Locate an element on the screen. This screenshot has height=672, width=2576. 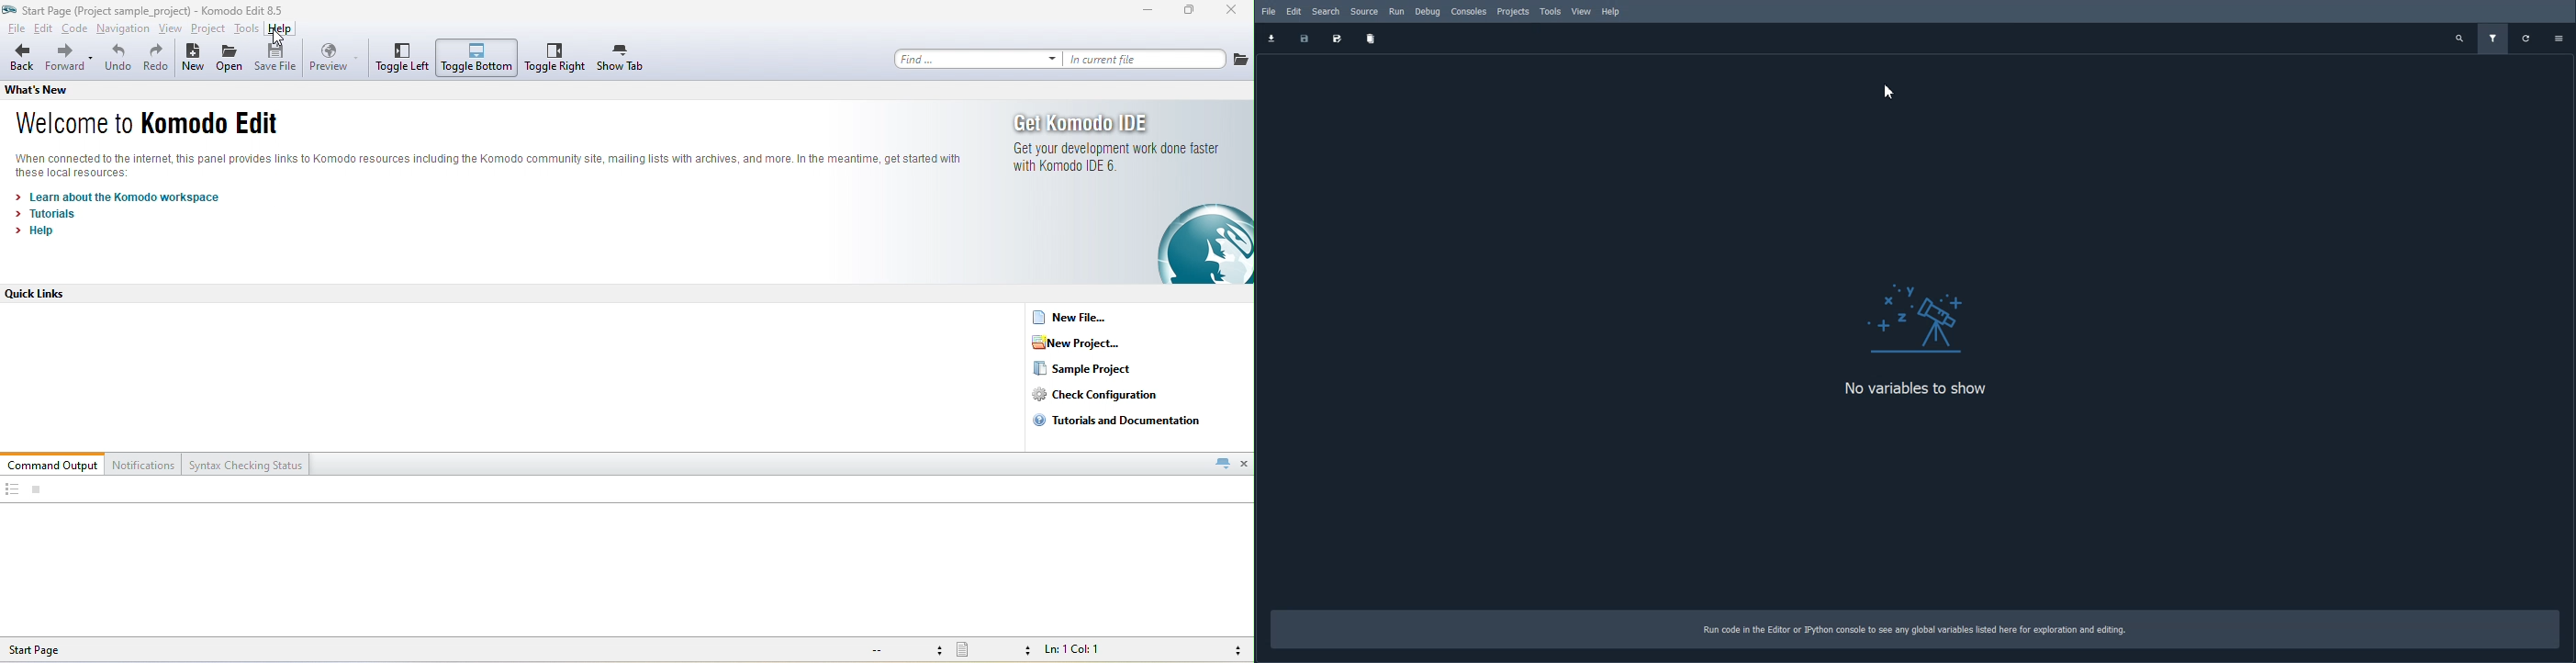
File is located at coordinates (1268, 11).